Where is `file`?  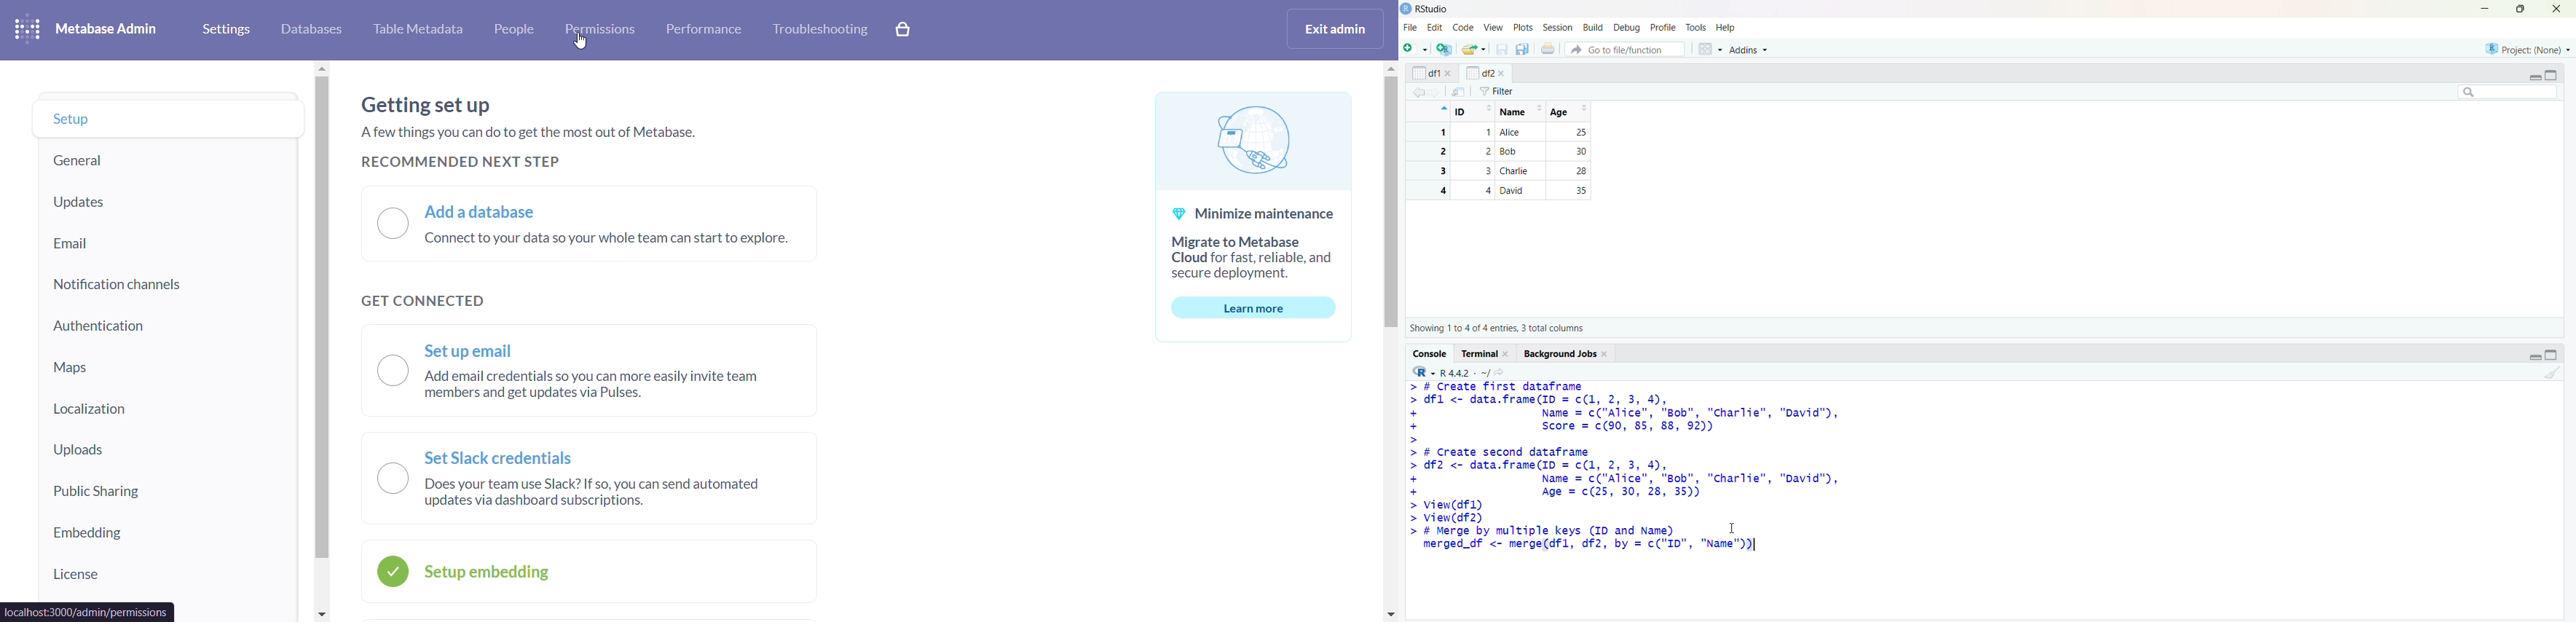
file is located at coordinates (1412, 27).